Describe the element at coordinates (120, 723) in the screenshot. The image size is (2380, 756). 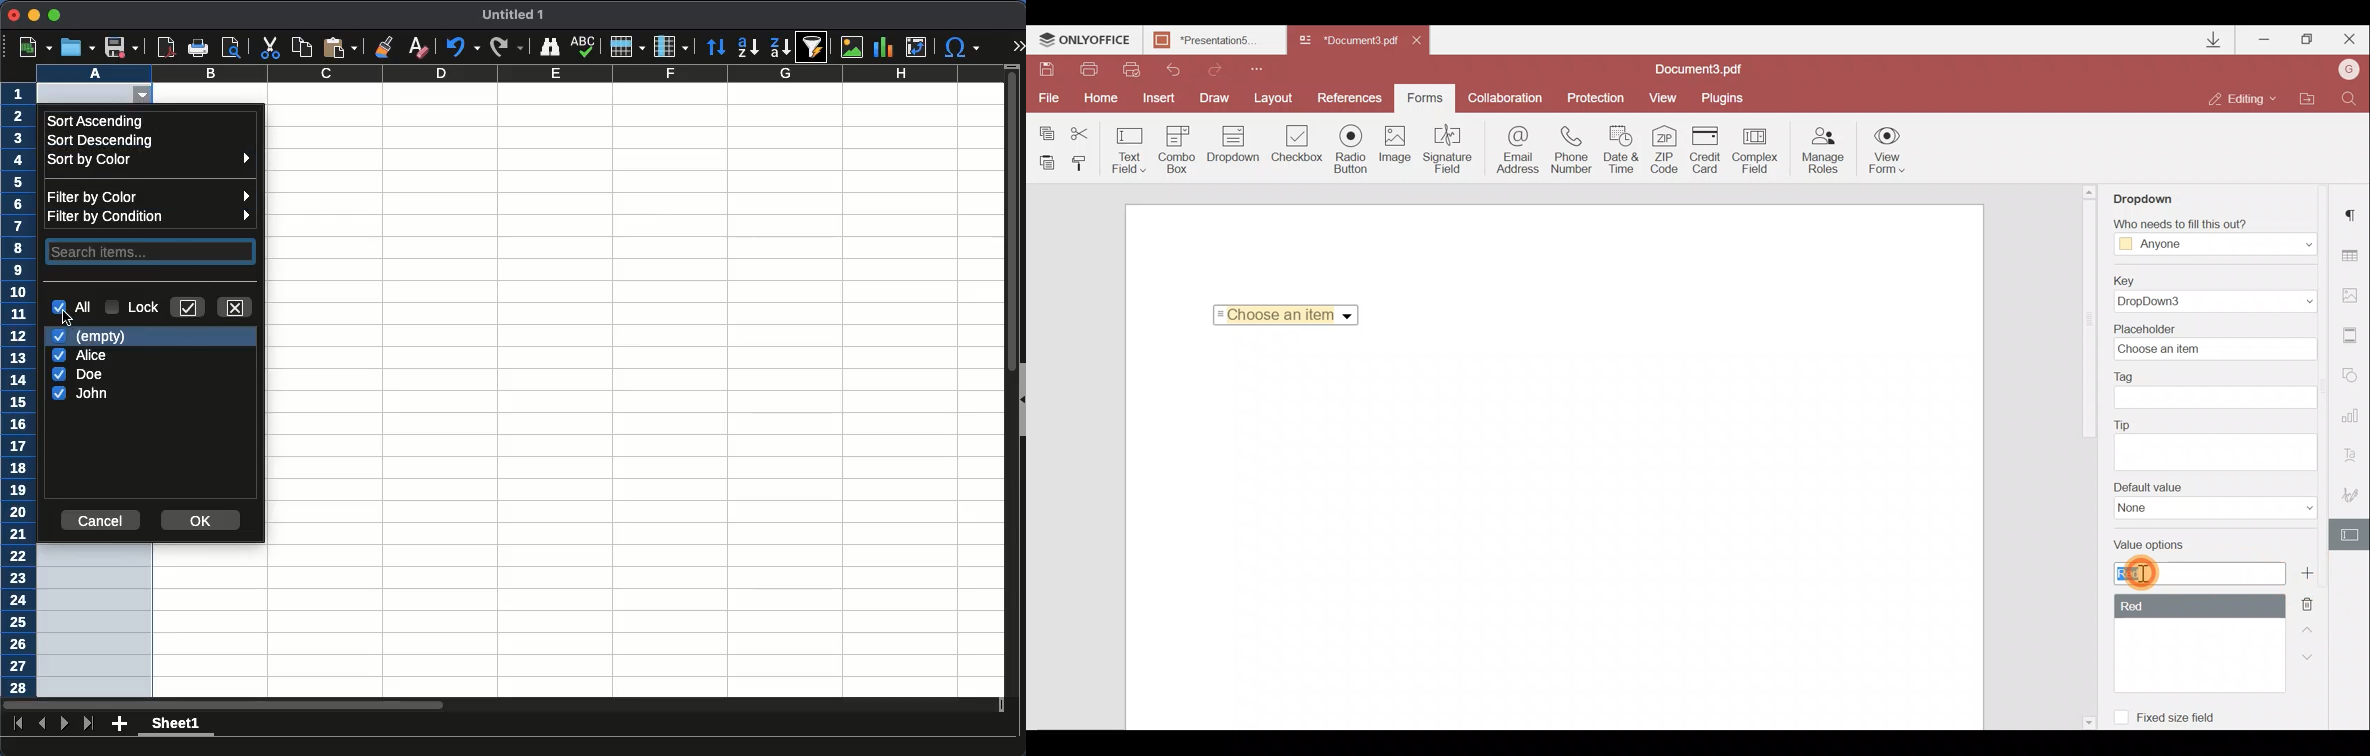
I see `add` at that location.